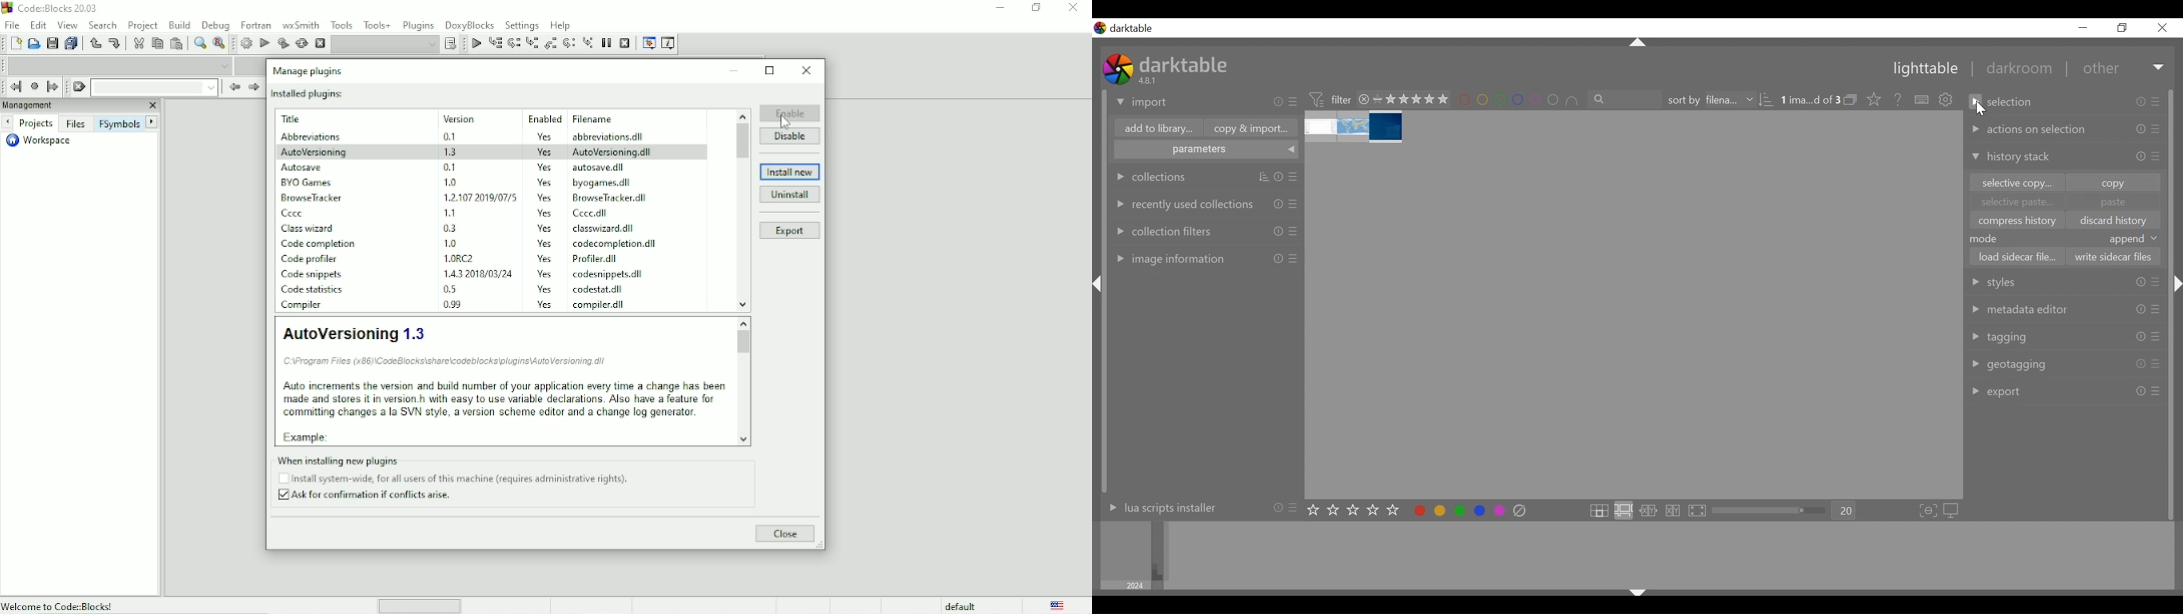  Describe the element at coordinates (791, 135) in the screenshot. I see `Disable` at that location.